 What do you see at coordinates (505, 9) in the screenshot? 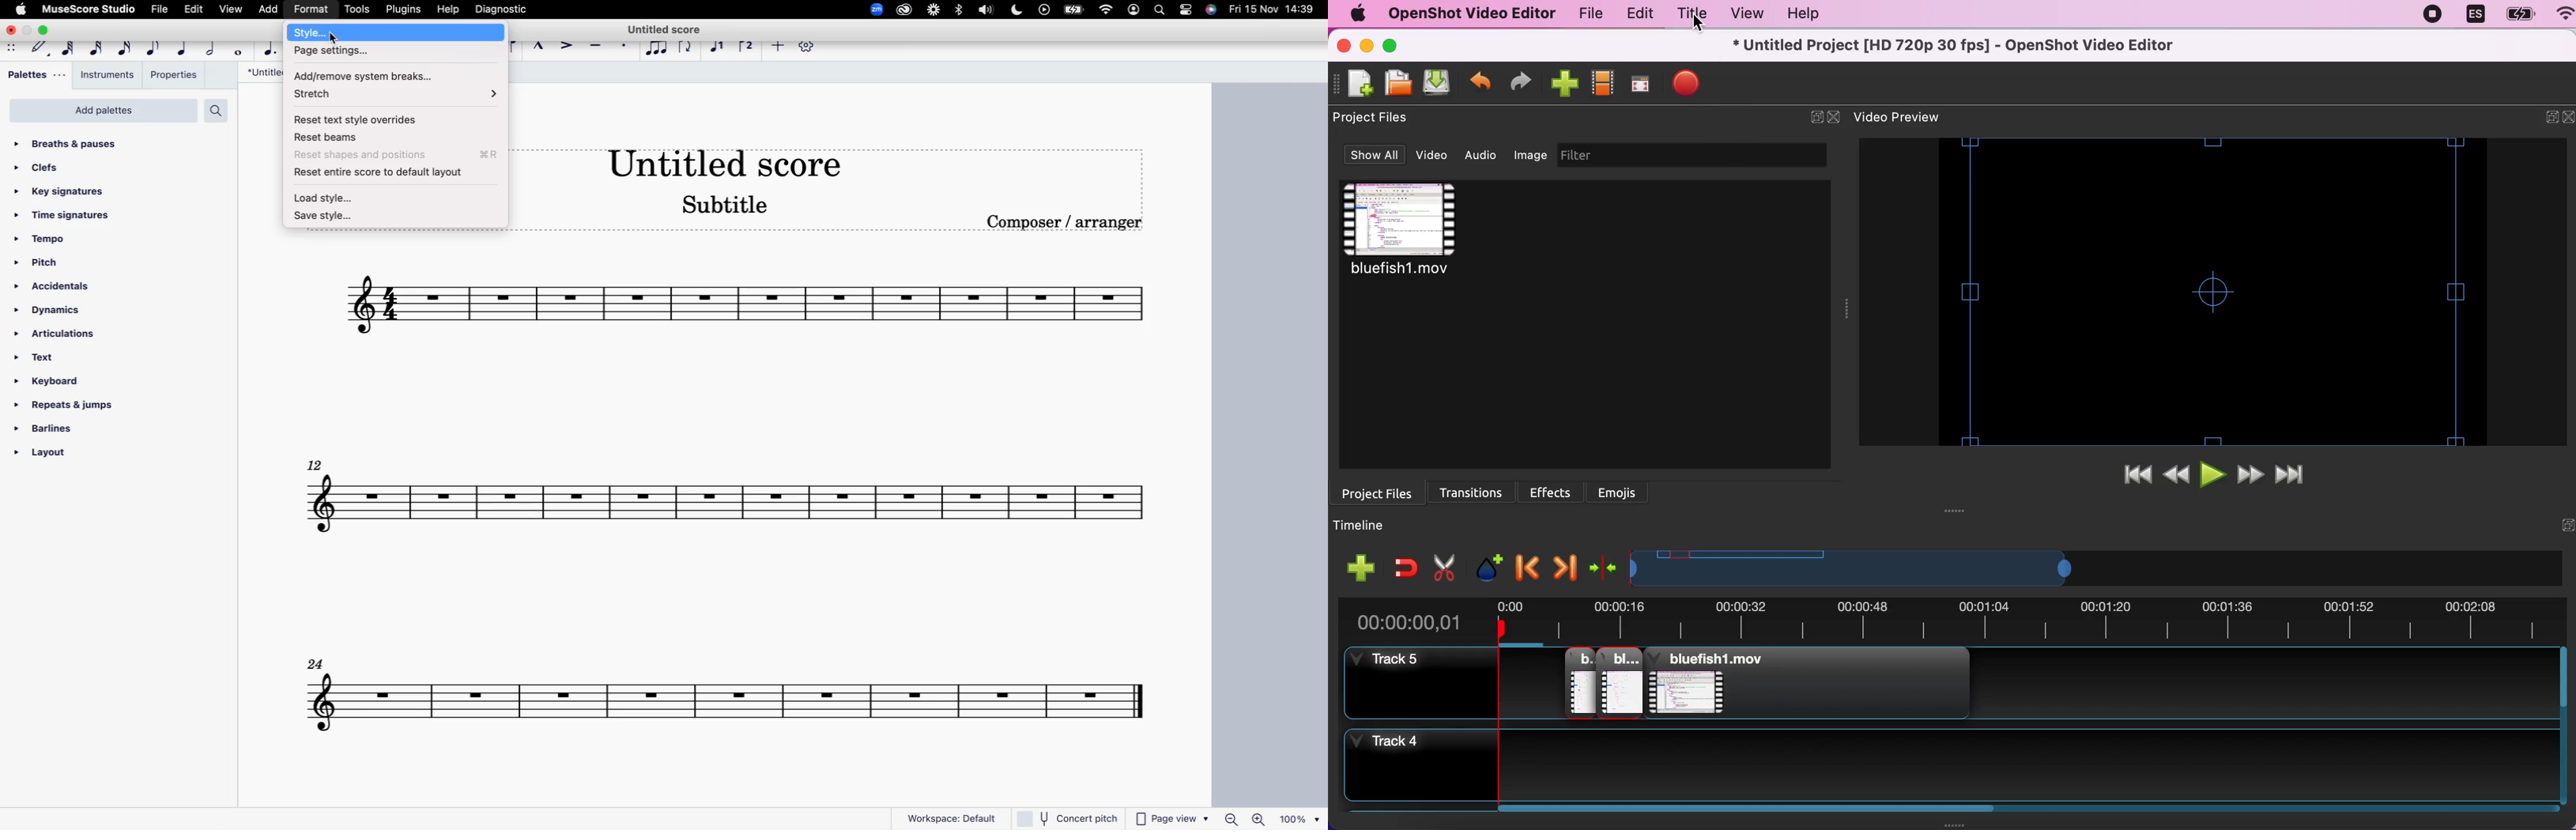
I see `diagnostic` at bounding box center [505, 9].